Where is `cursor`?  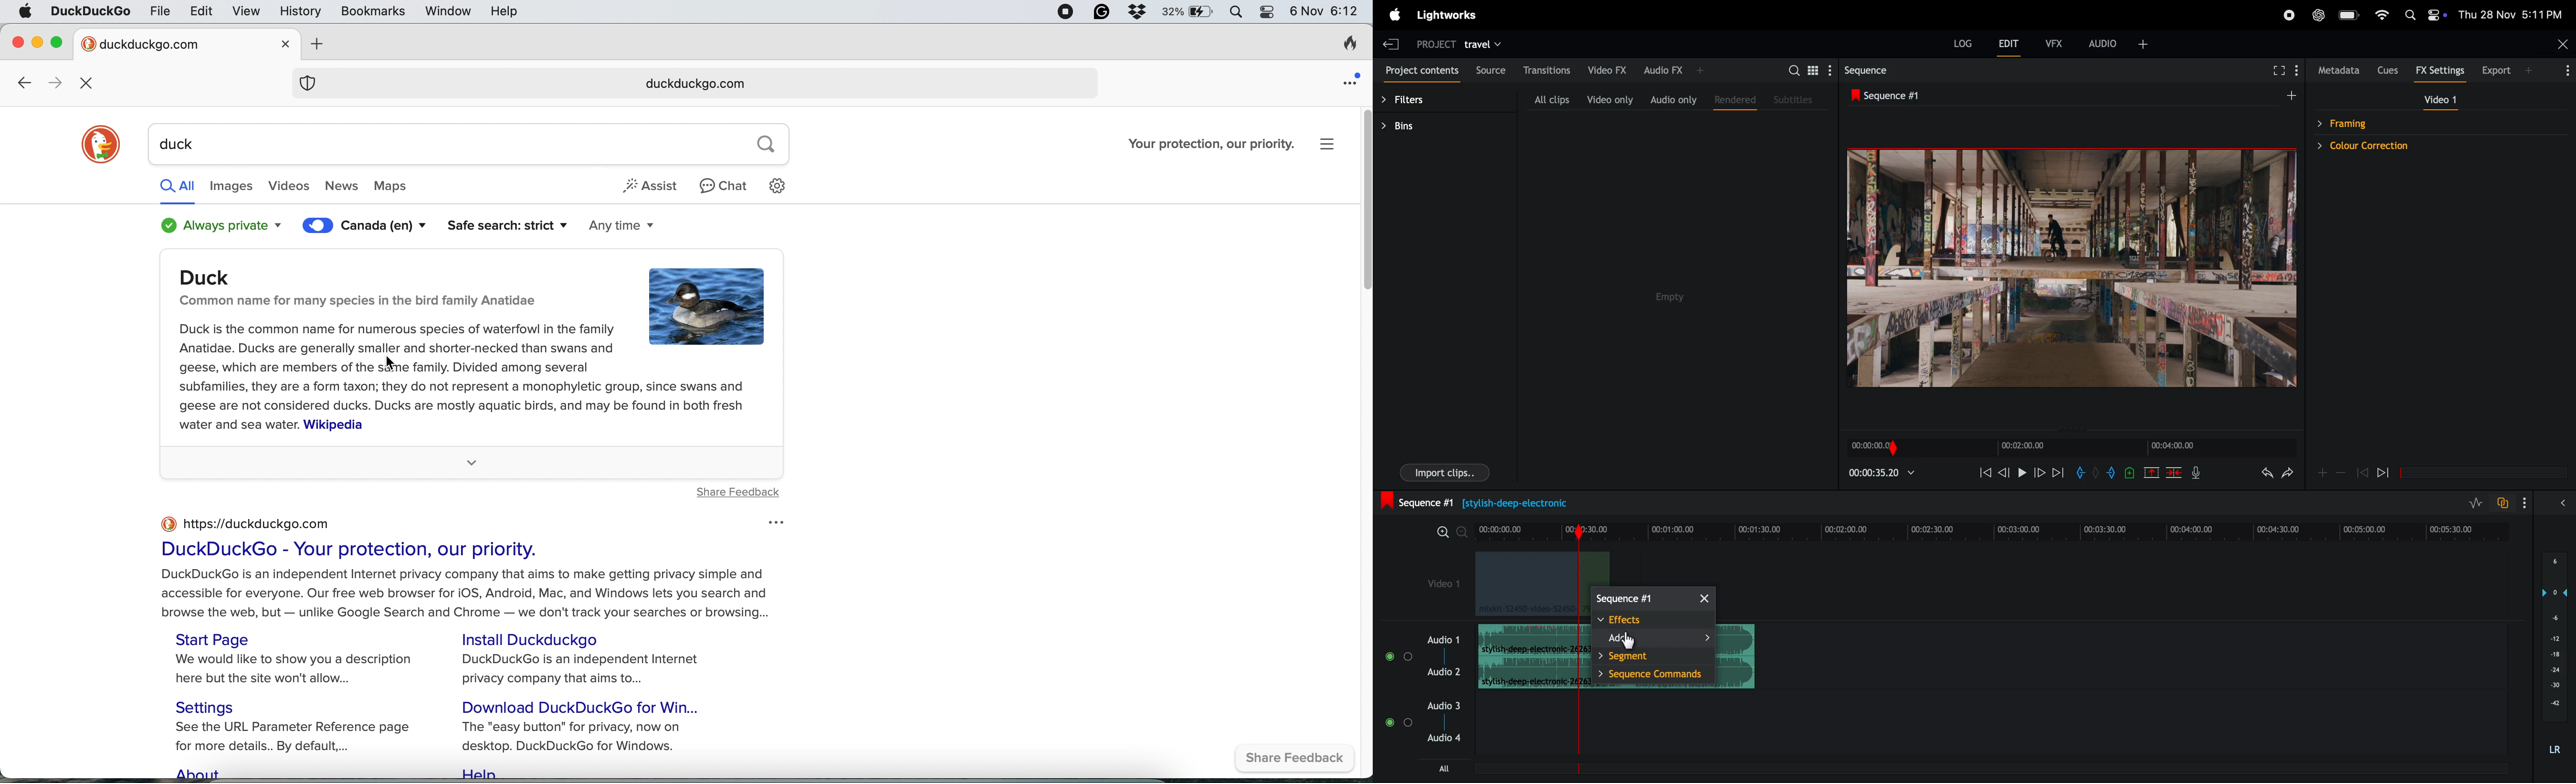
cursor is located at coordinates (397, 365).